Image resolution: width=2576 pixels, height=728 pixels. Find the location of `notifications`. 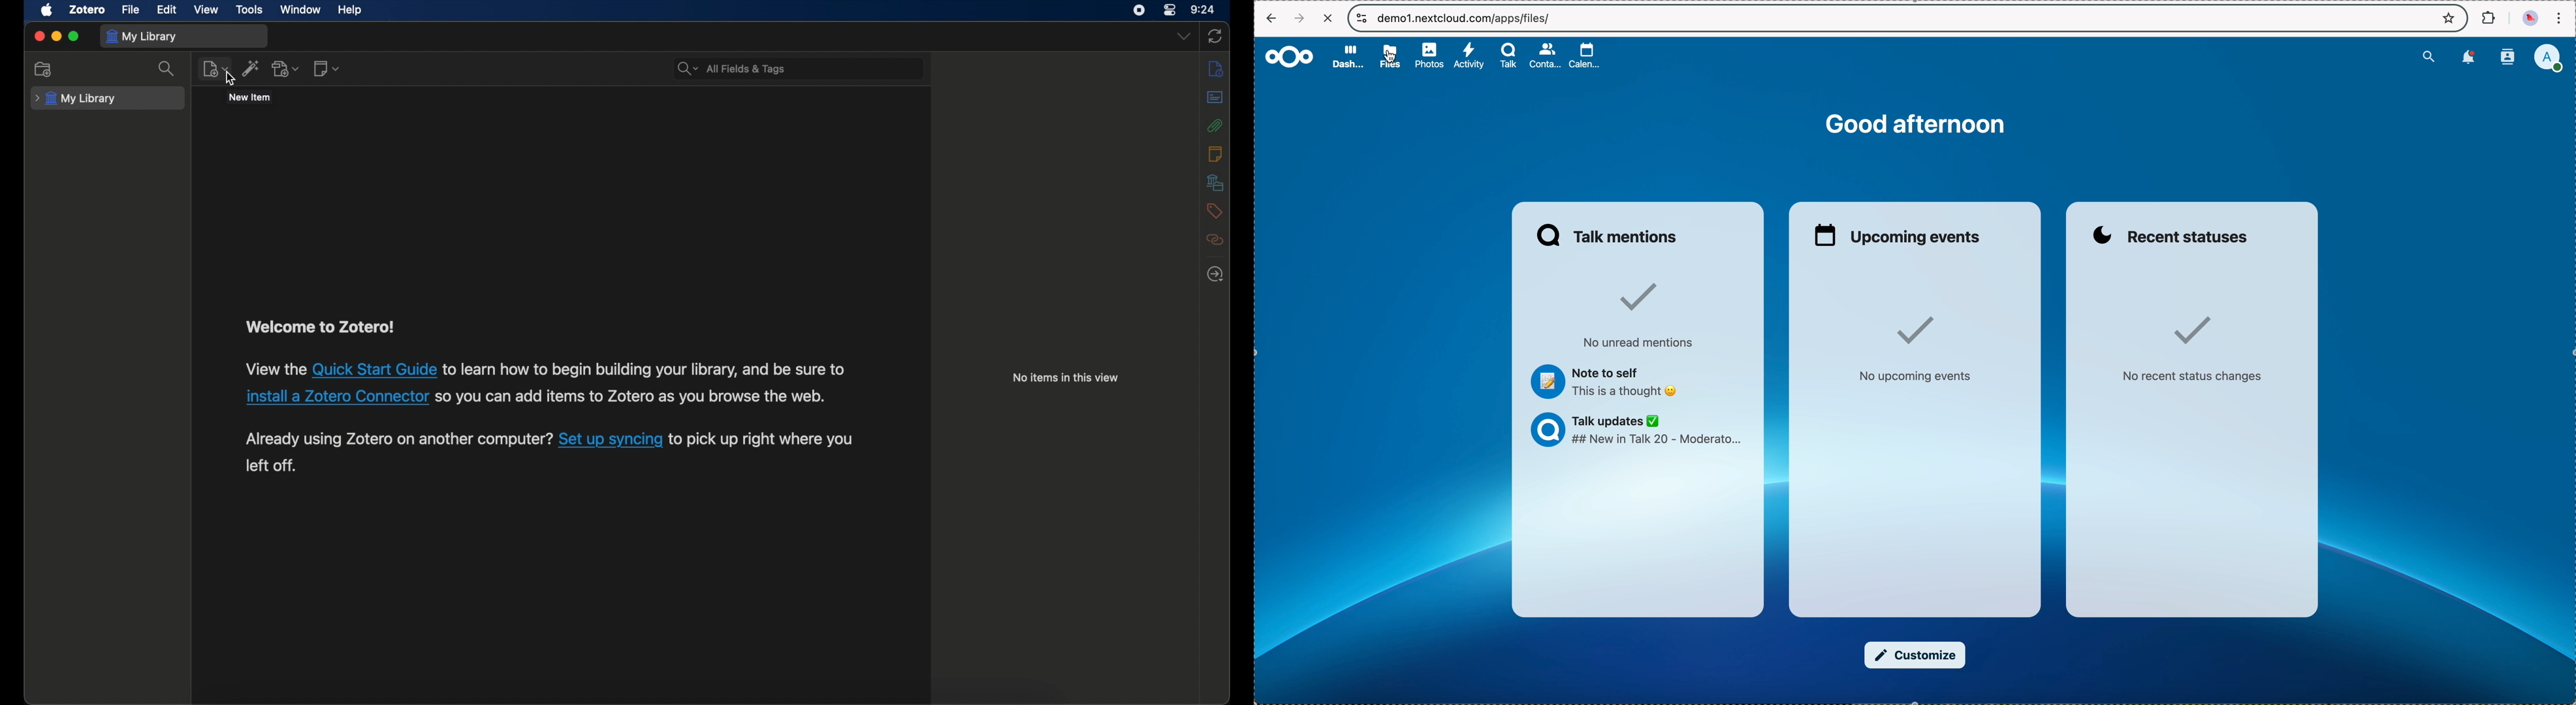

notifications is located at coordinates (2470, 58).